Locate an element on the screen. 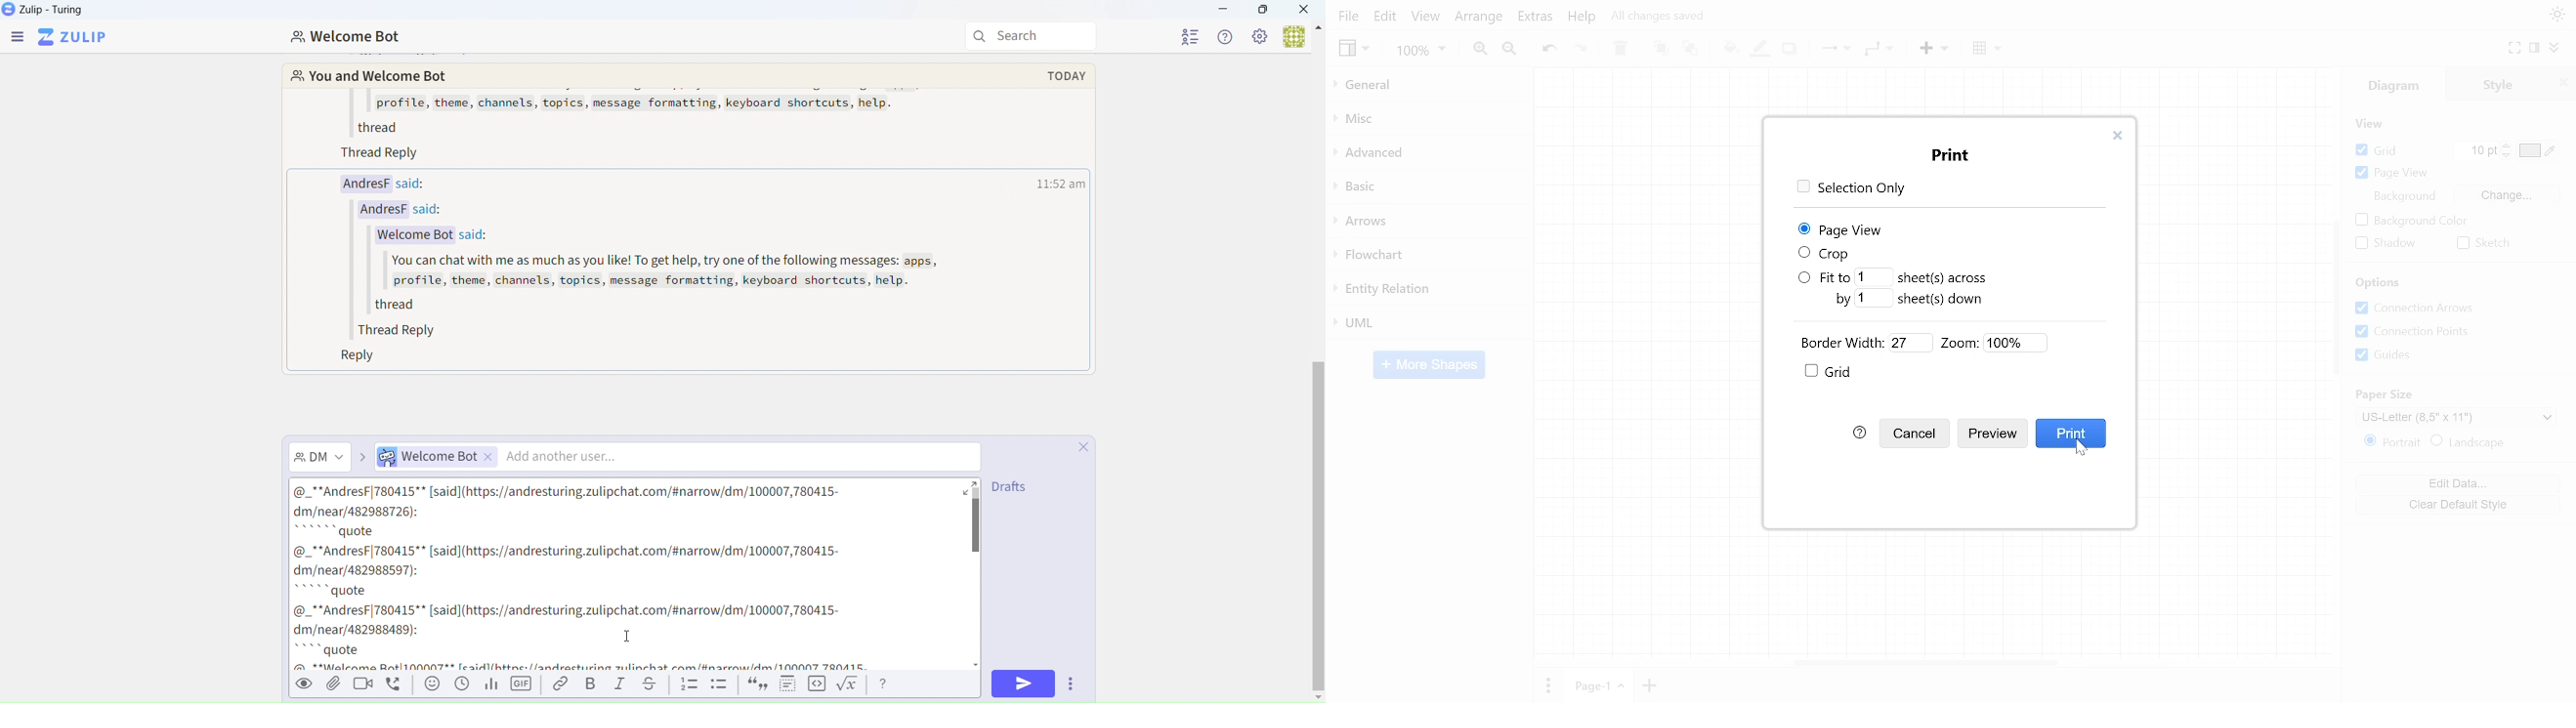 The image size is (2576, 728). Schedule is located at coordinates (462, 686).